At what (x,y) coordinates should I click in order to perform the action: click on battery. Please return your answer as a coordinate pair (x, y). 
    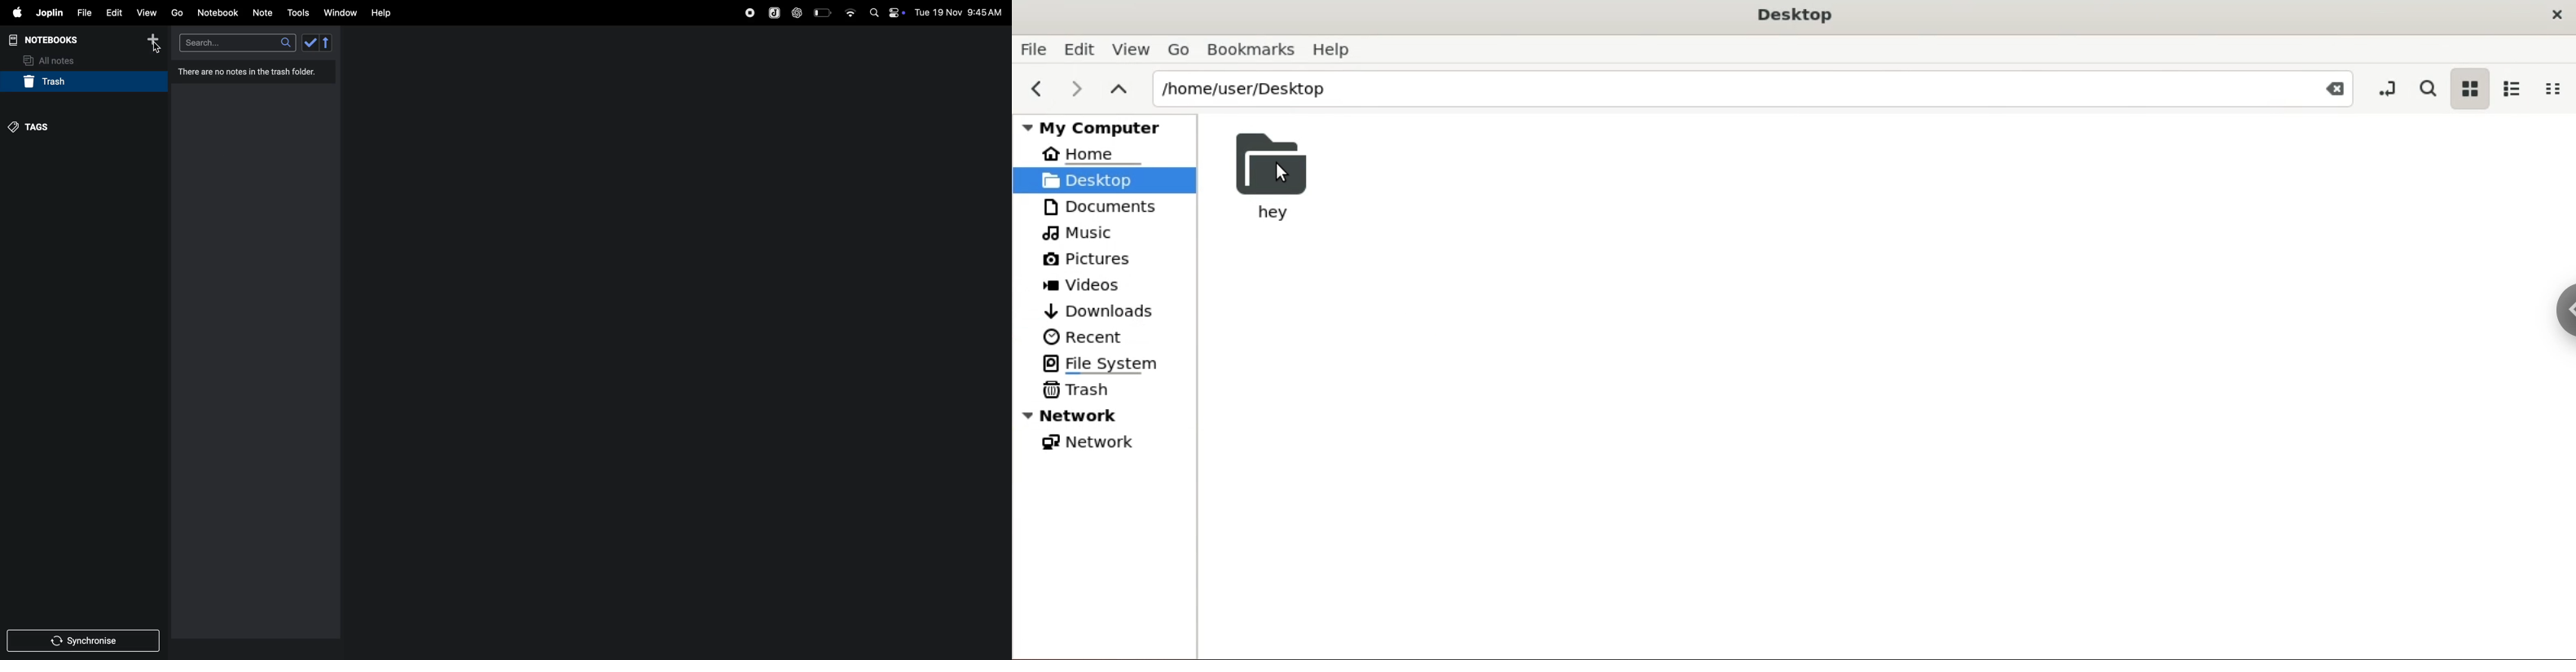
    Looking at the image, I should click on (823, 12).